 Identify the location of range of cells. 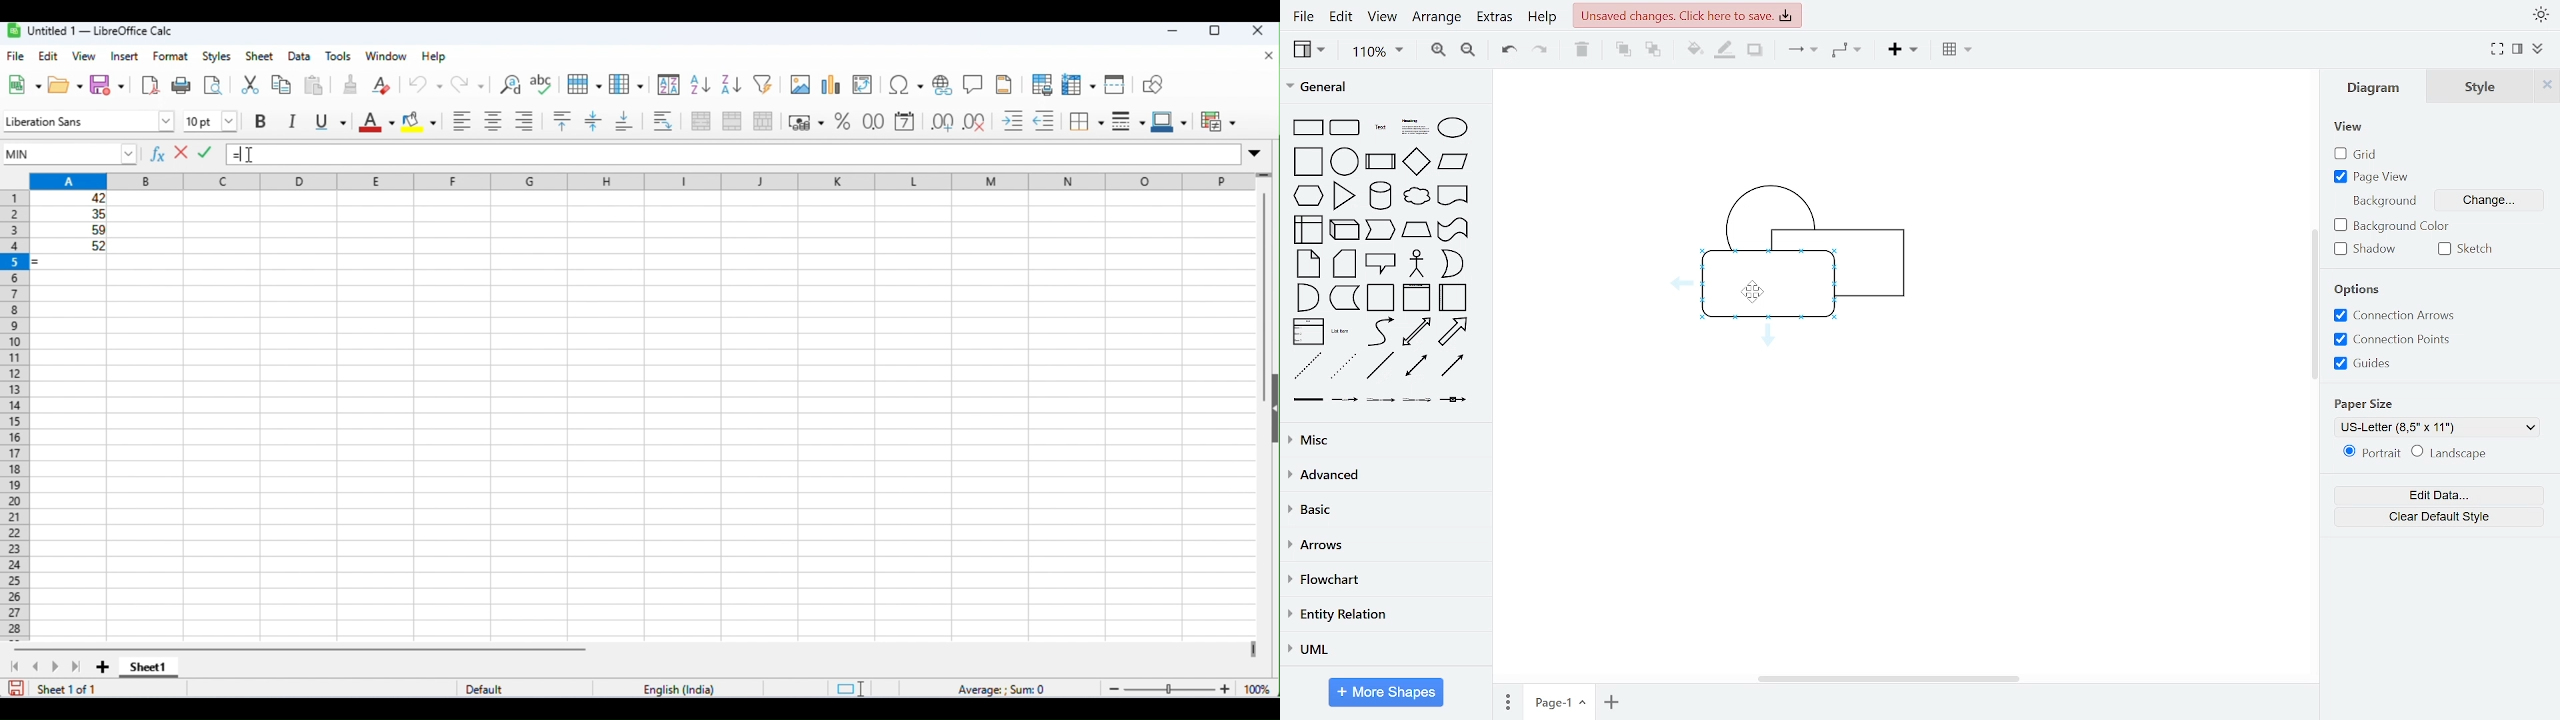
(71, 221).